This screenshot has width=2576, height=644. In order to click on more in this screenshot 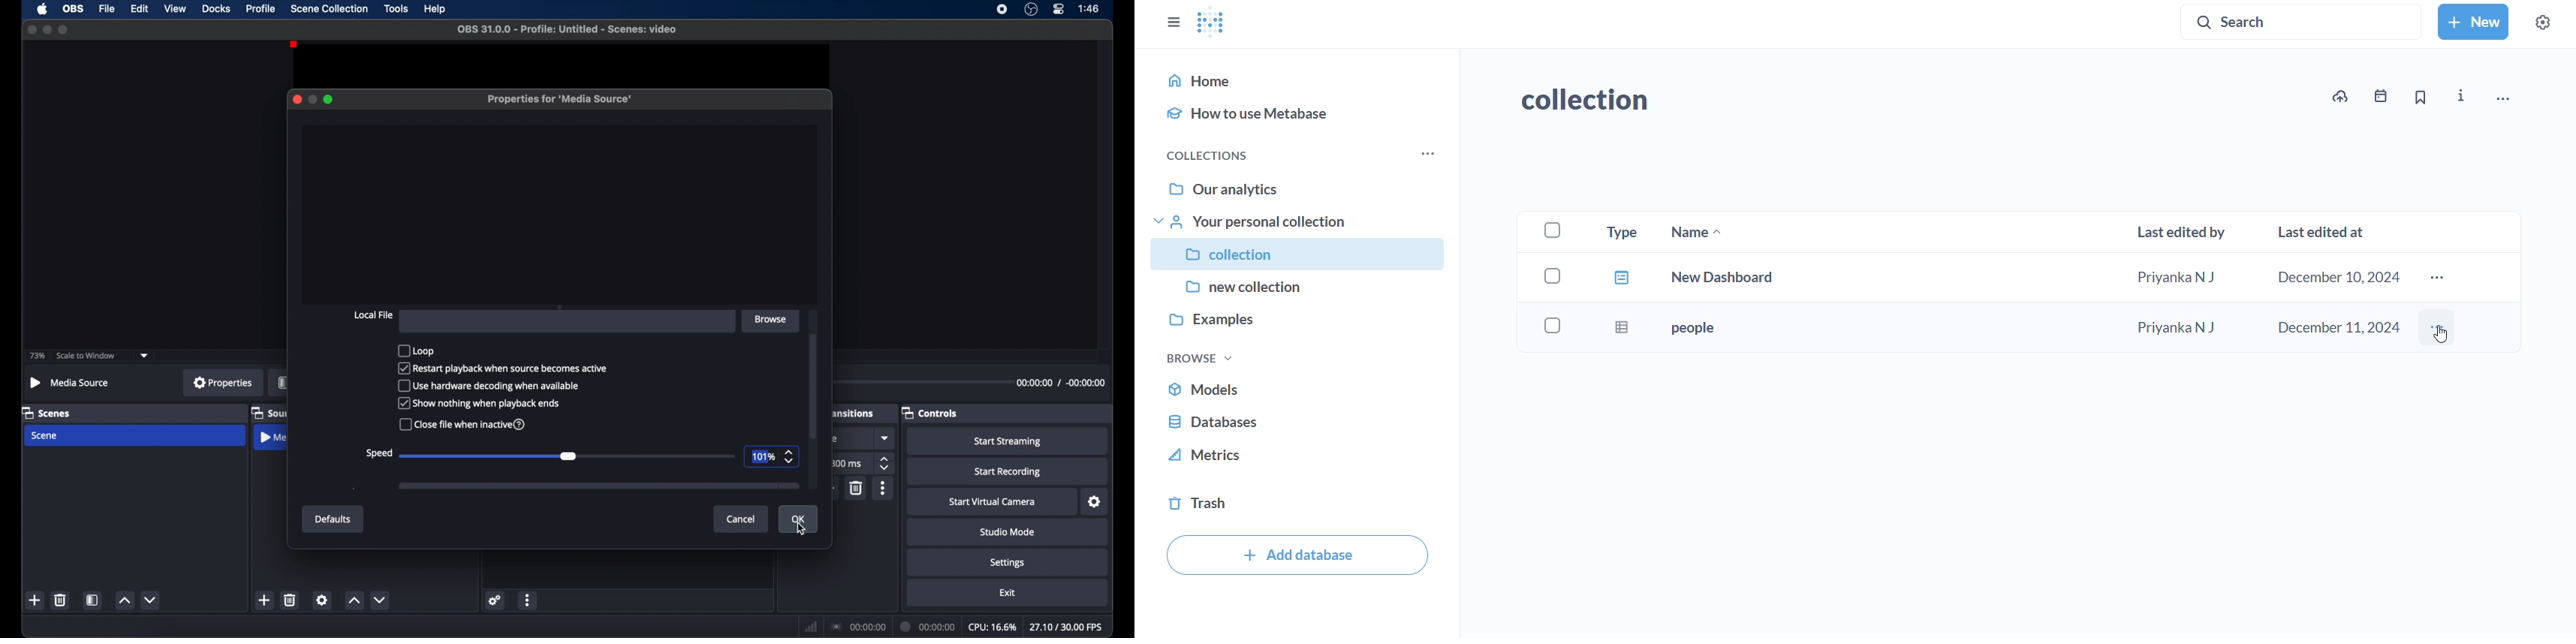, I will do `click(1424, 156)`.